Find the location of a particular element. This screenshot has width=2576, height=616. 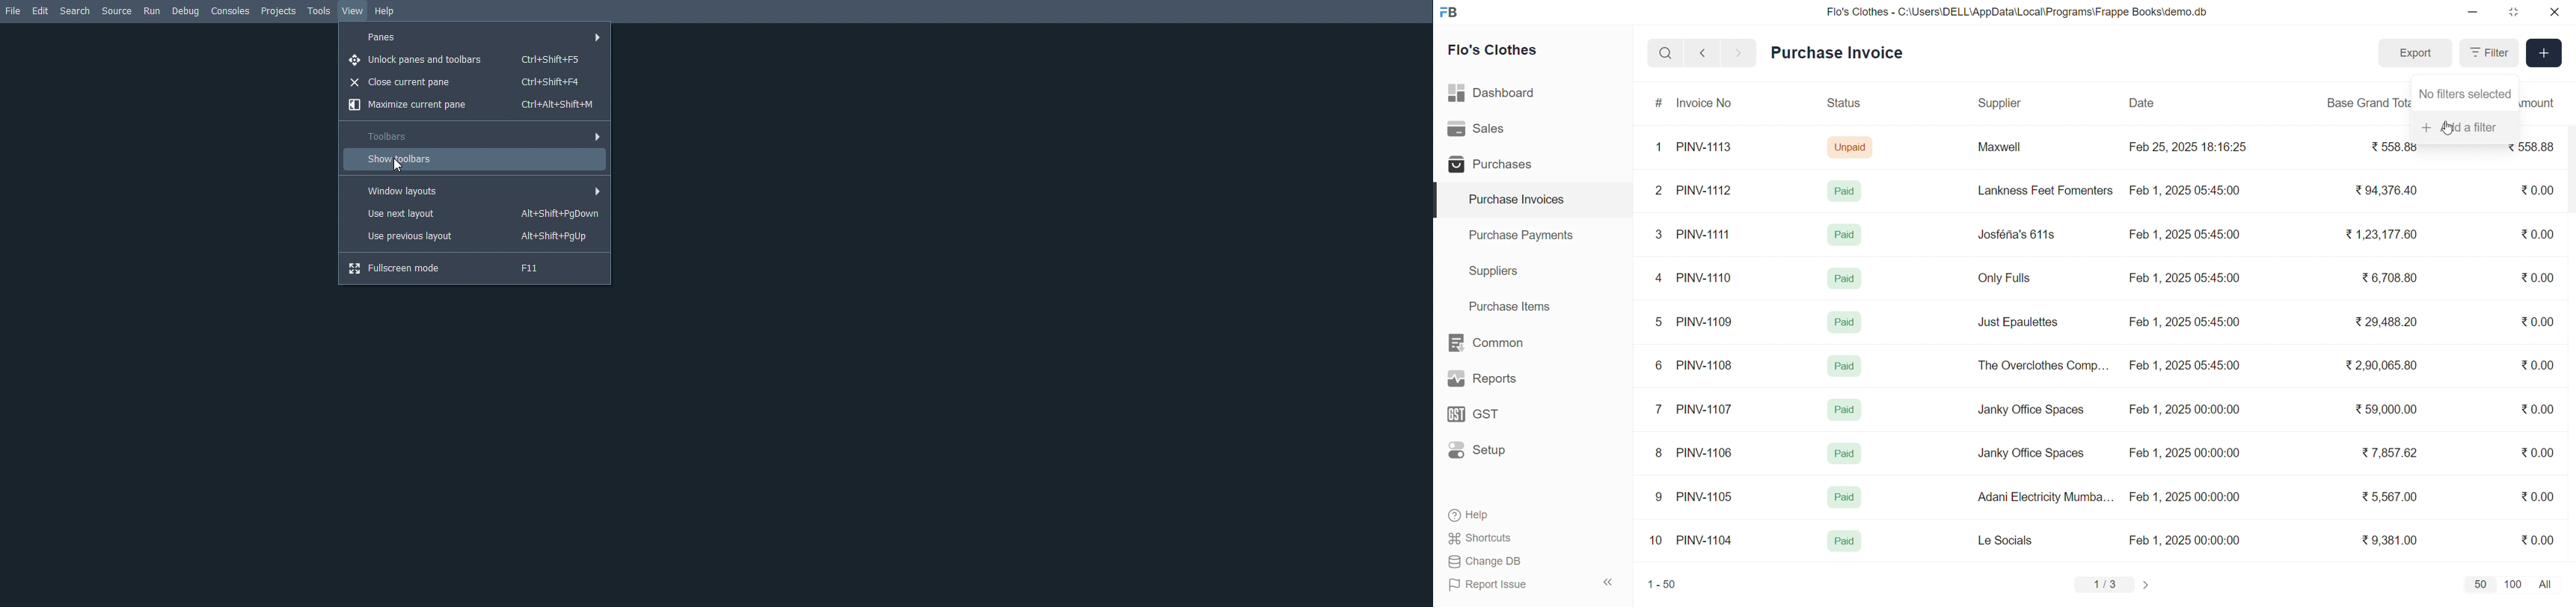

Close current pane is located at coordinates (464, 82).